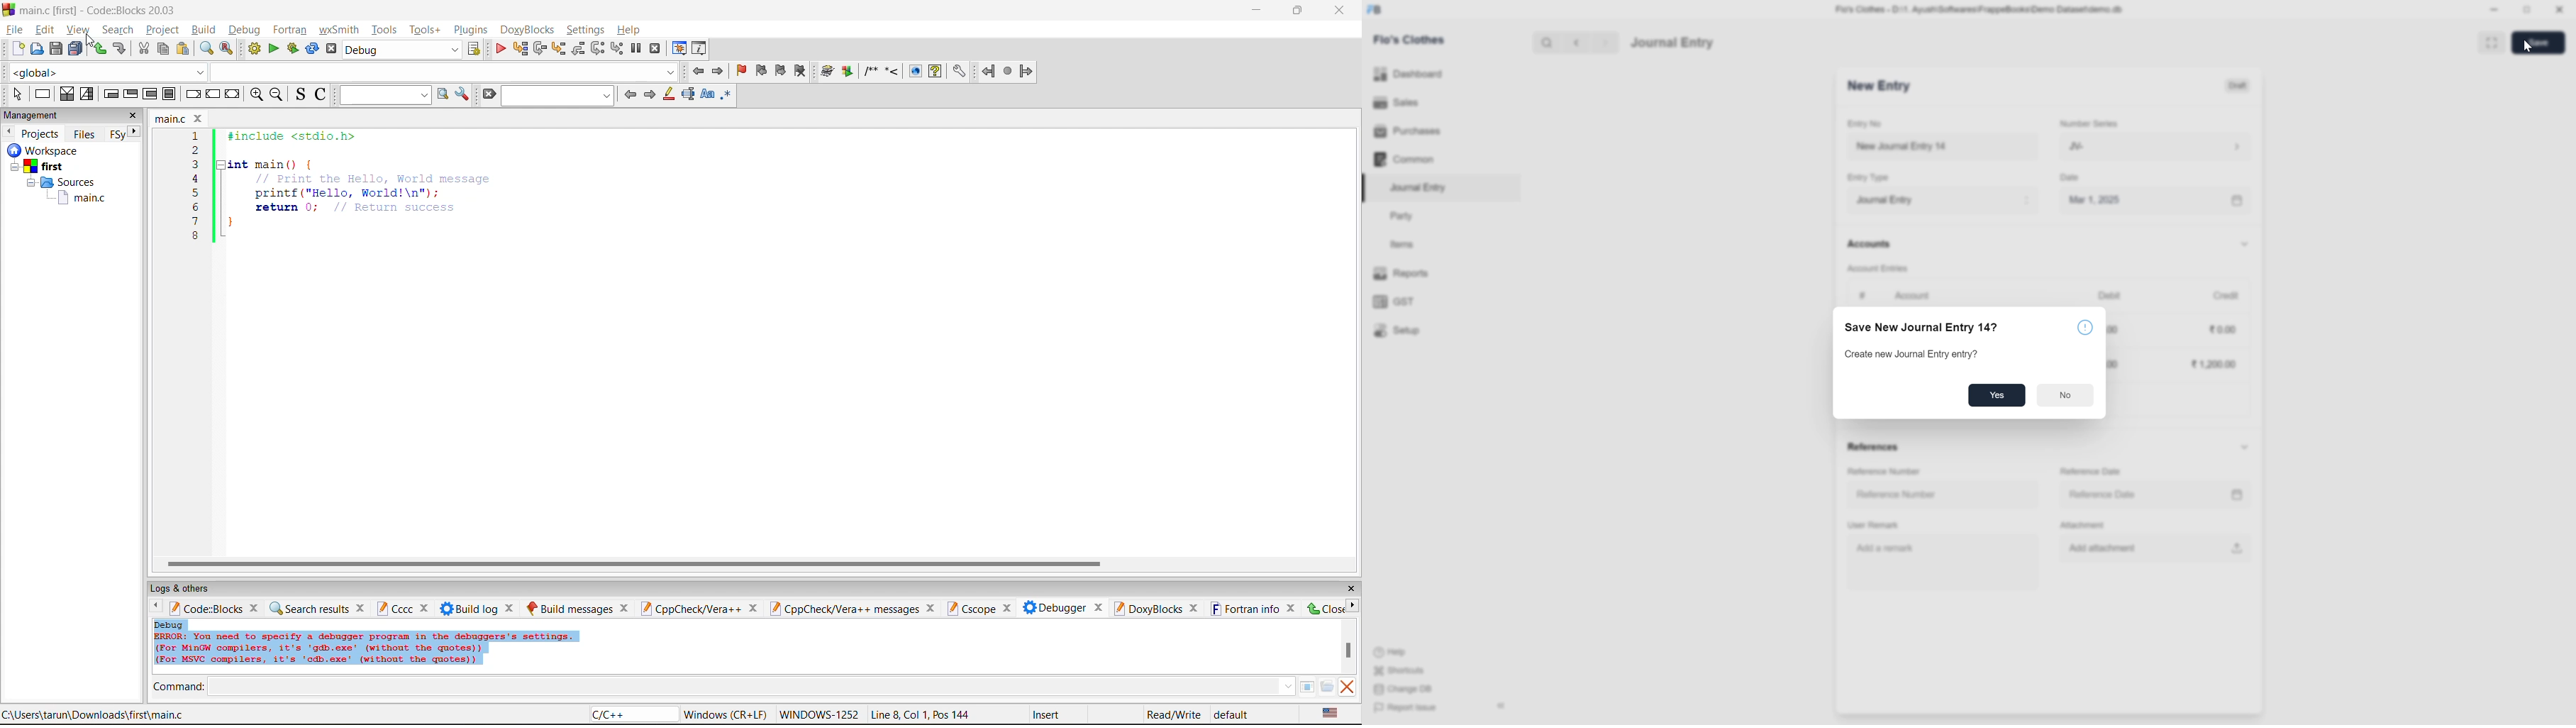 This screenshot has height=728, width=2576. What do you see at coordinates (97, 49) in the screenshot?
I see `undo` at bounding box center [97, 49].